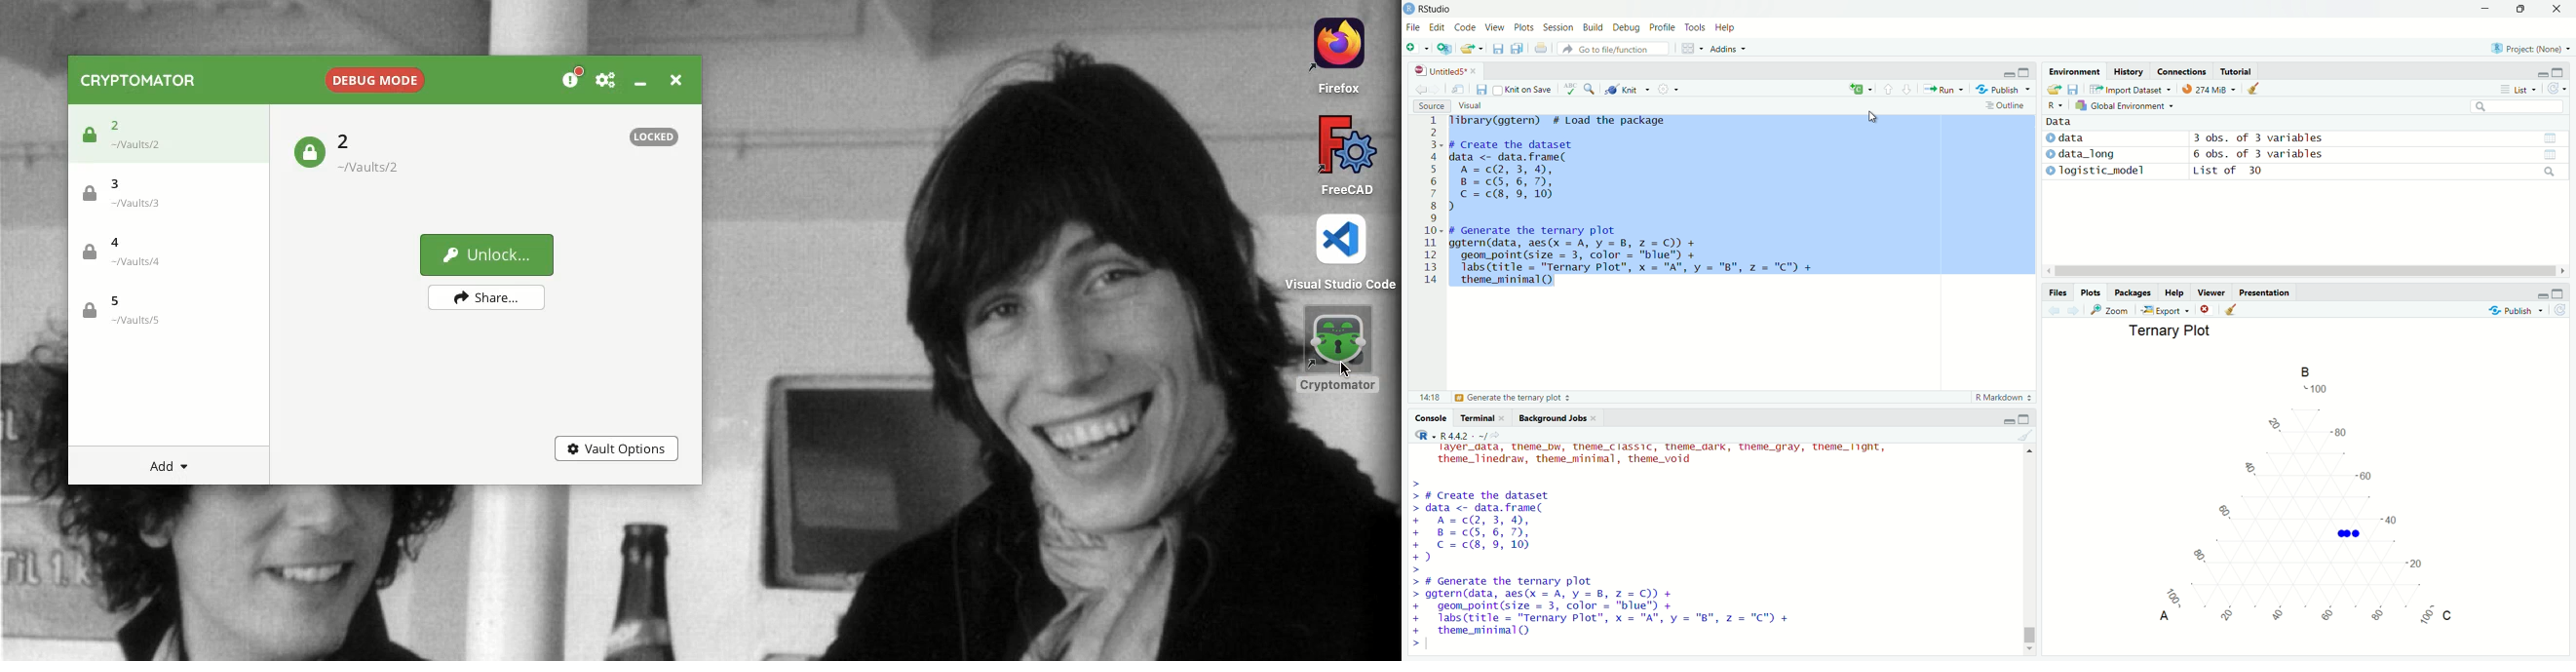  I want to click on minimise, so click(2485, 9).